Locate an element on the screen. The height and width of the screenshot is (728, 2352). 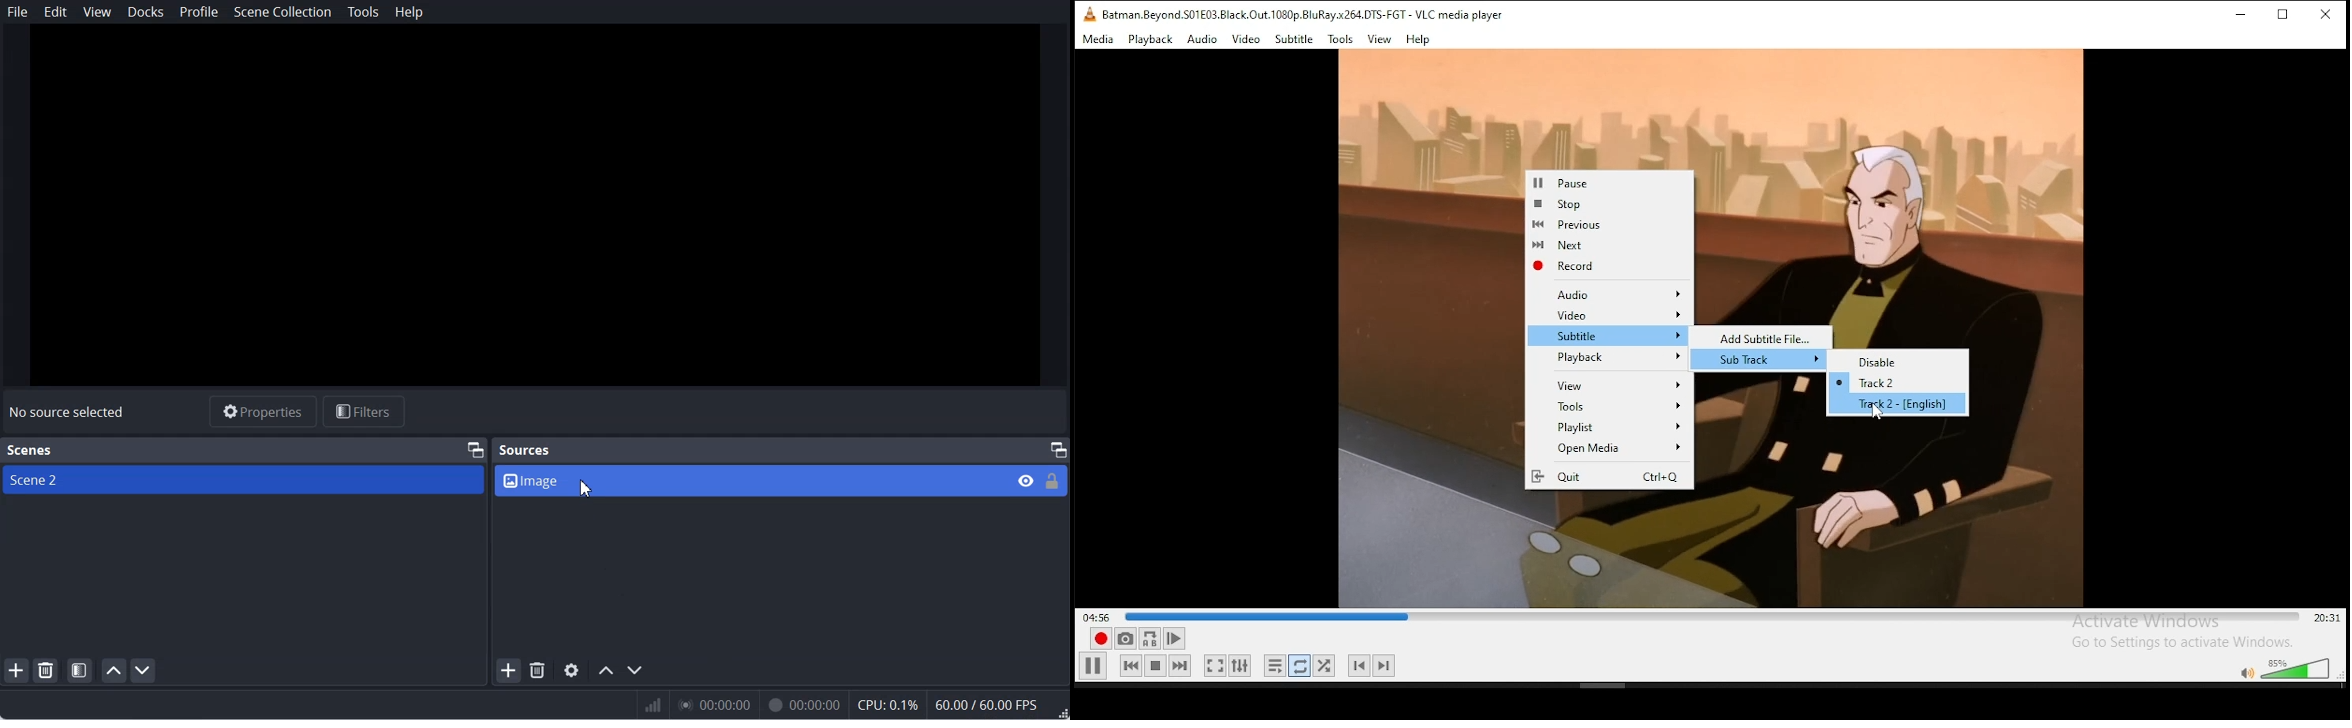
Cursor is located at coordinates (587, 486).